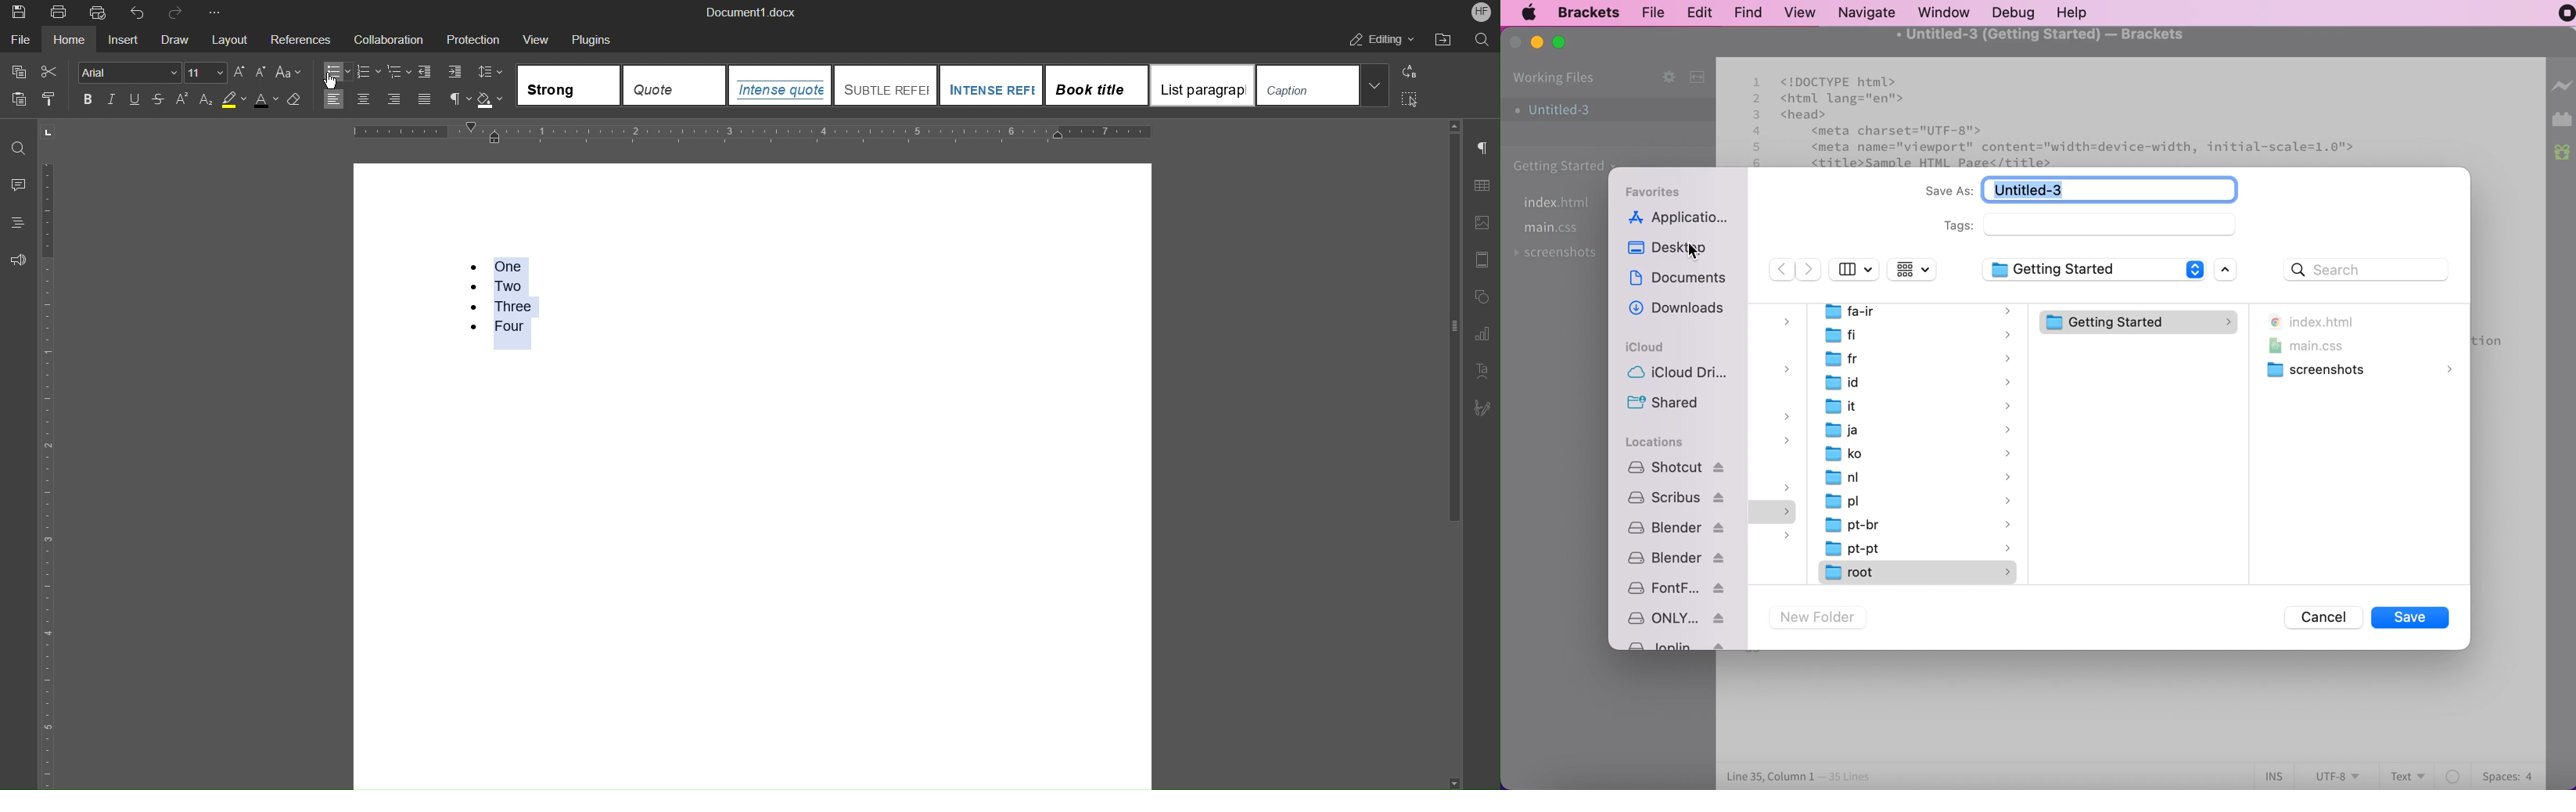 This screenshot has height=812, width=2576. I want to click on save as:, so click(1945, 195).